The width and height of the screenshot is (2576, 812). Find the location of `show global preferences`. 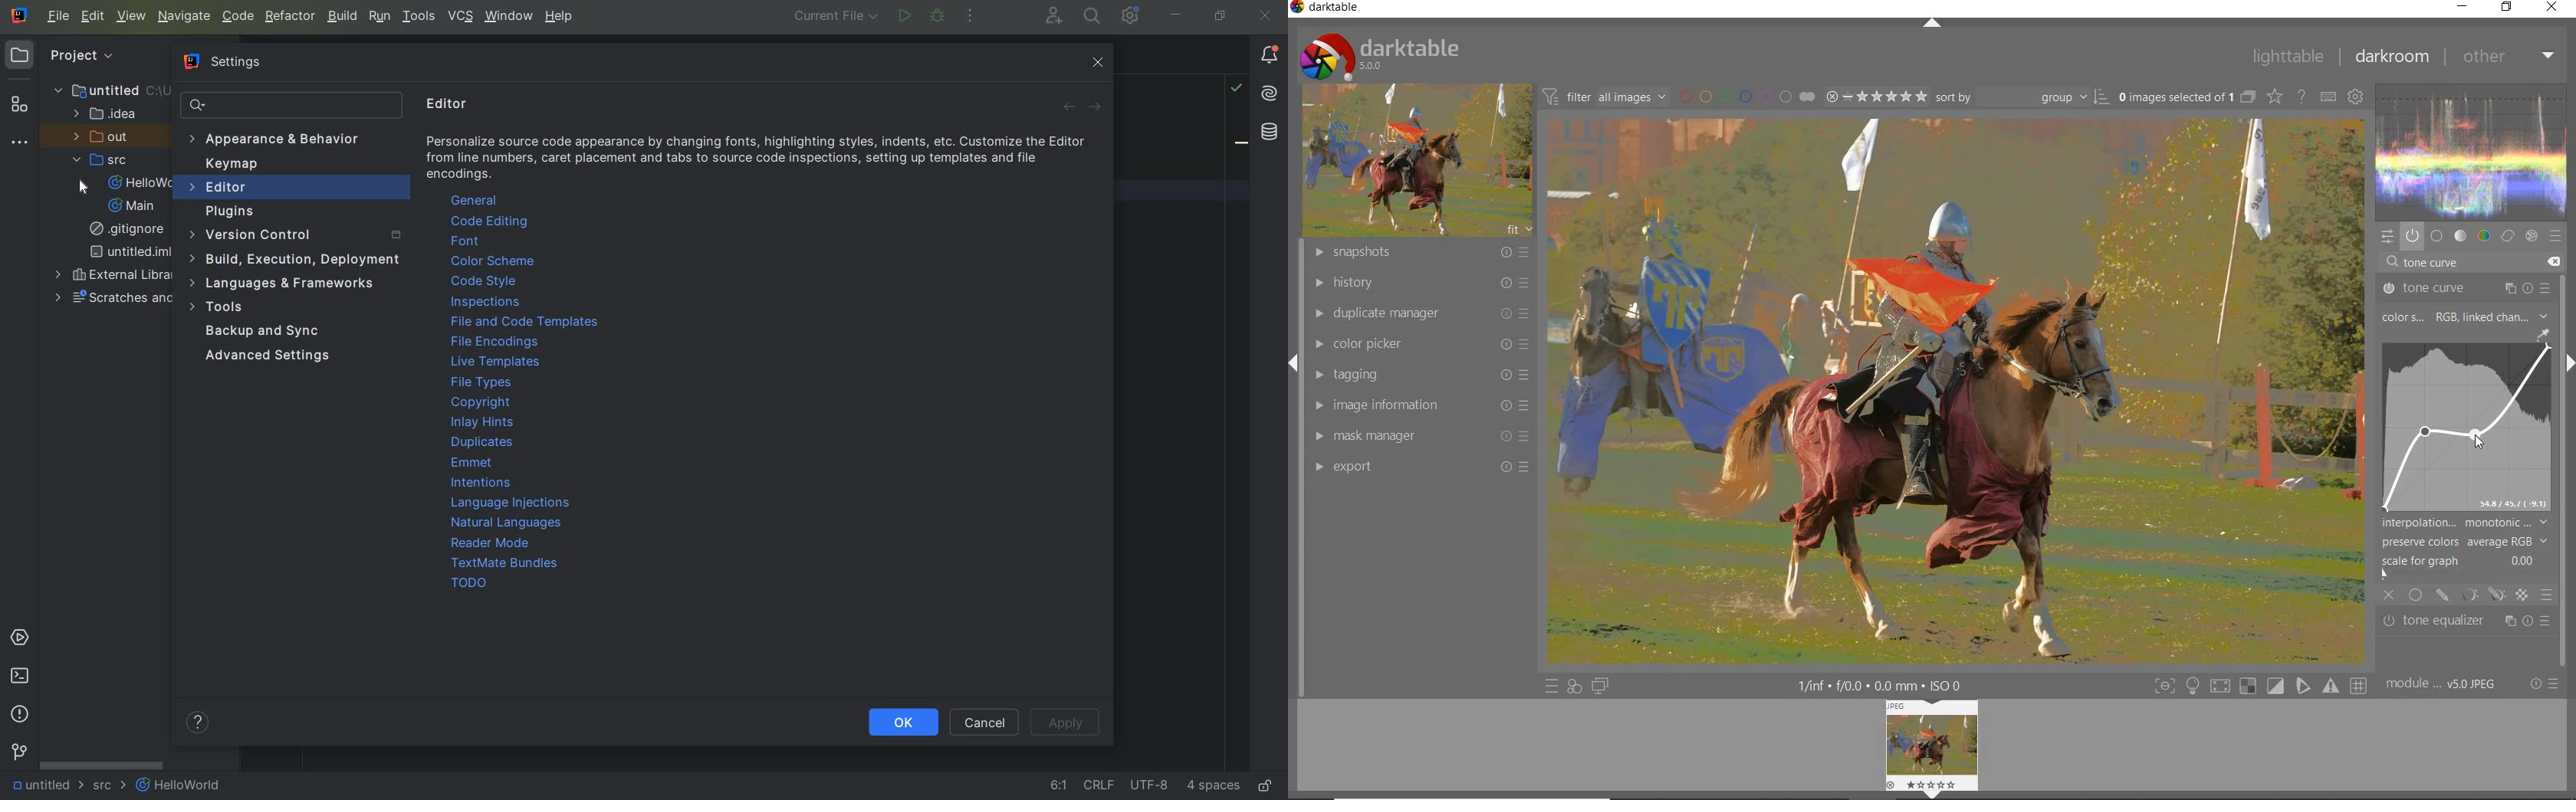

show global preferences is located at coordinates (2354, 98).